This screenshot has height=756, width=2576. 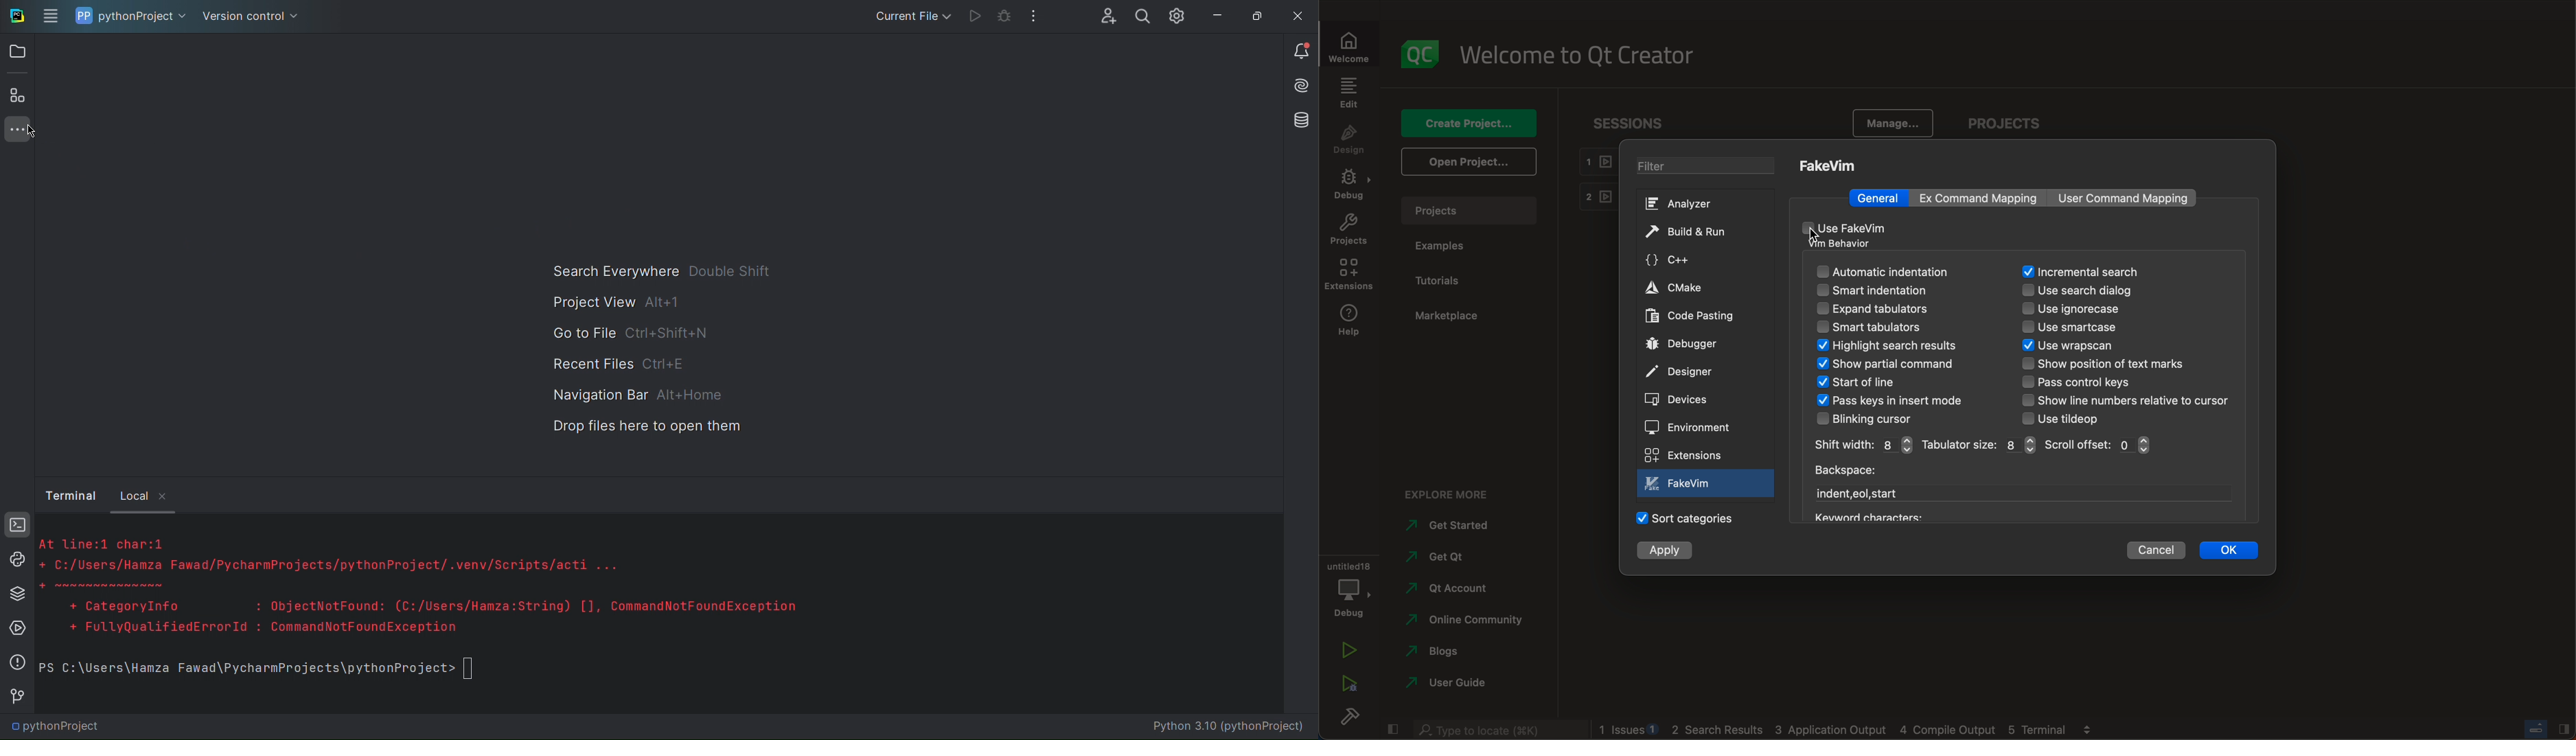 What do you see at coordinates (1665, 550) in the screenshot?
I see `apply` at bounding box center [1665, 550].